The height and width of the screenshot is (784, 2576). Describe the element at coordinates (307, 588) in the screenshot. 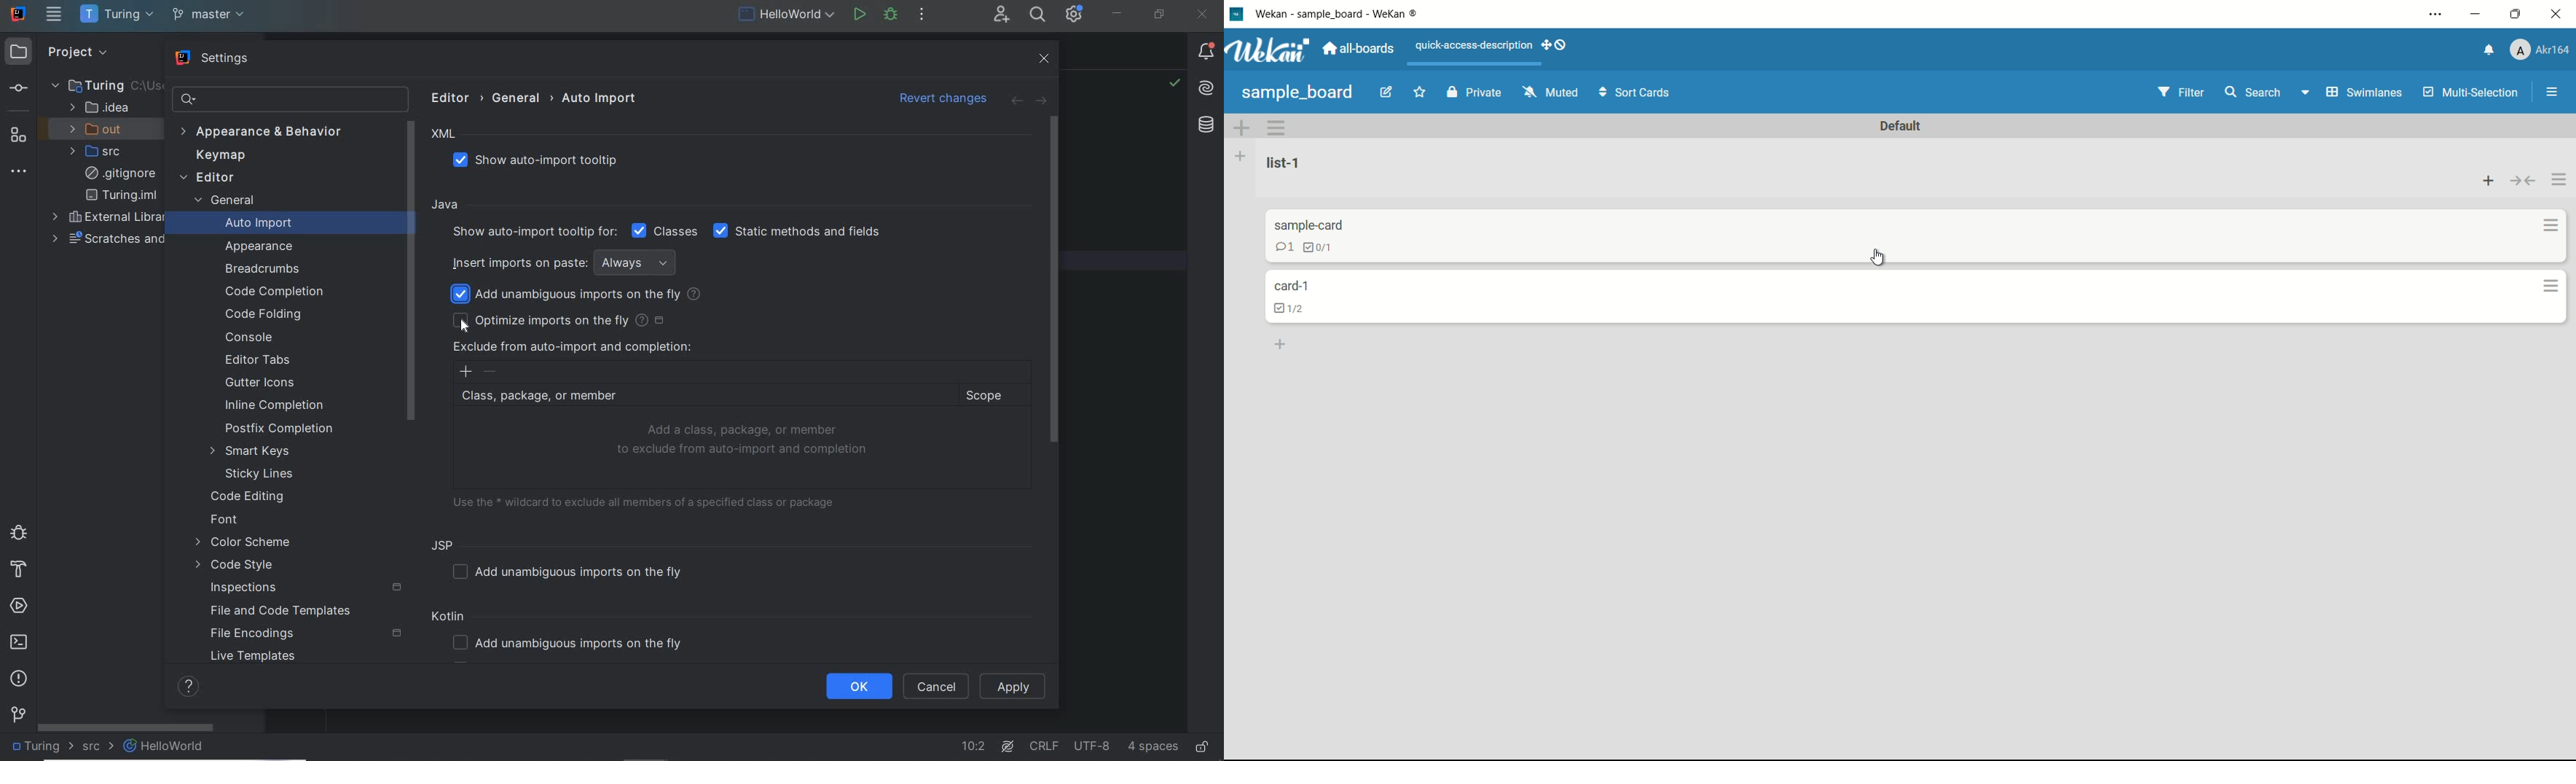

I see `INSPECTIONS` at that location.